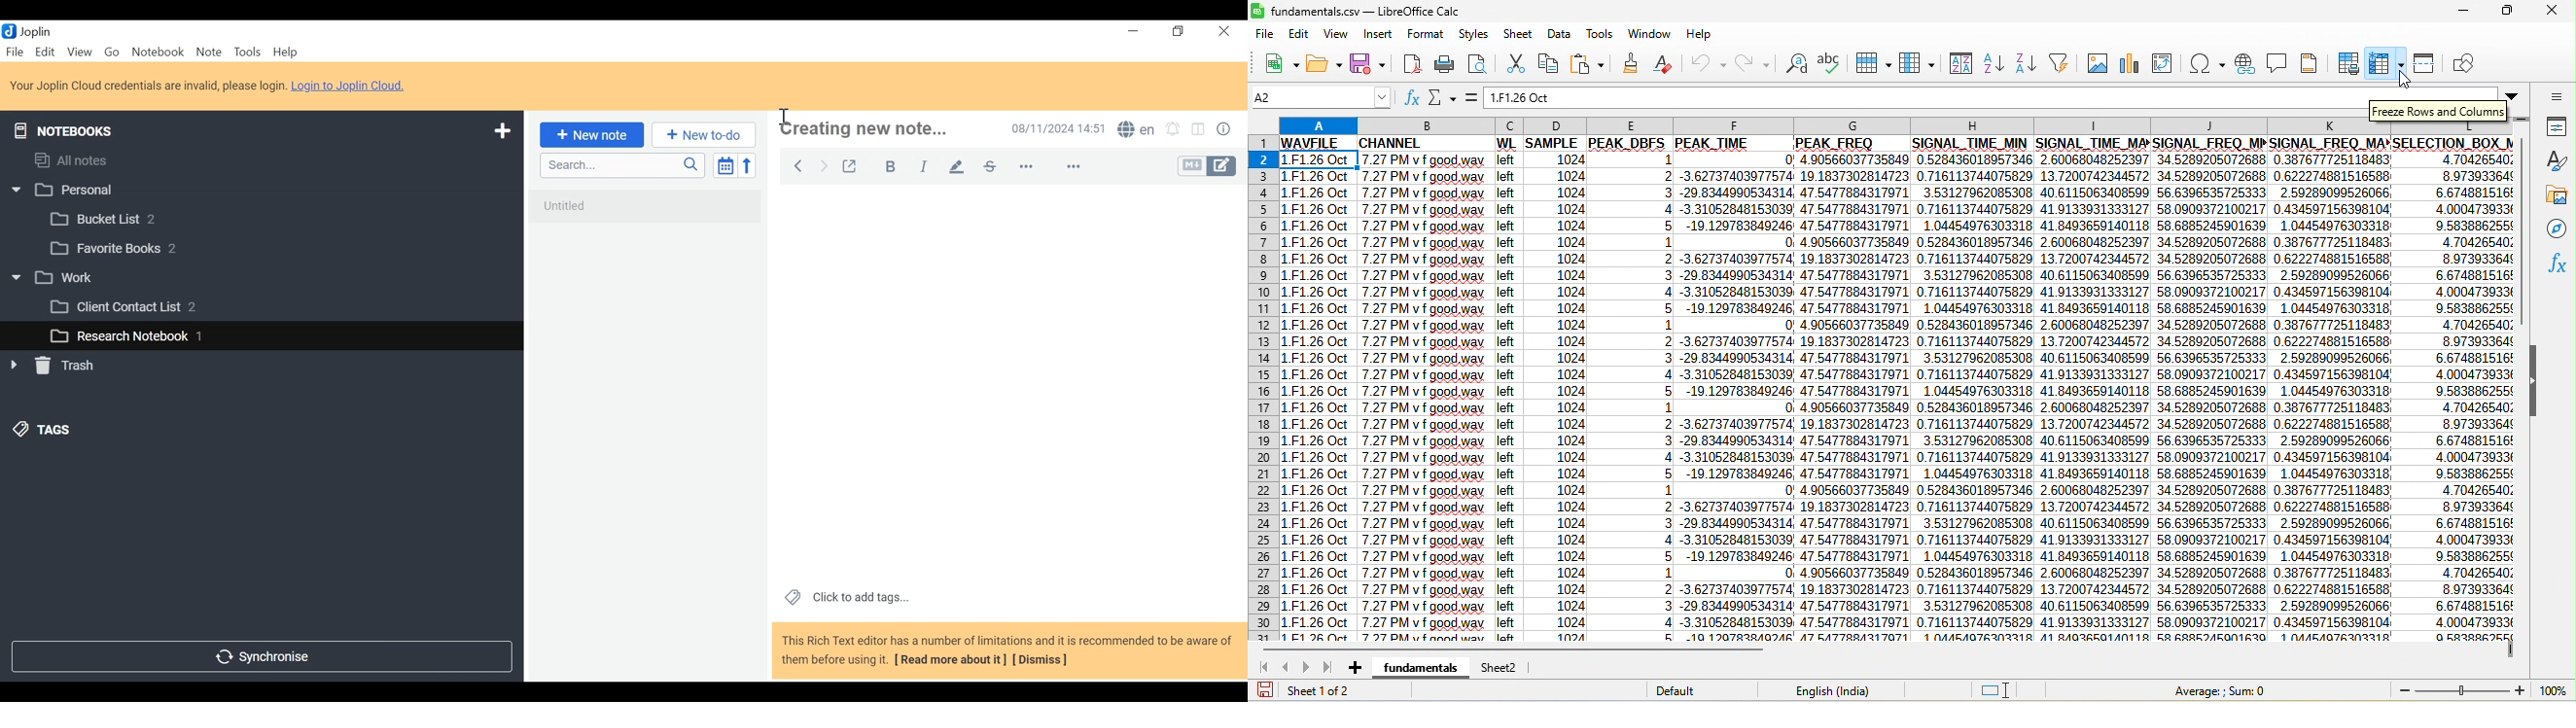 Image resolution: width=2576 pixels, height=728 pixels. I want to click on v [3 work, so click(67, 278).